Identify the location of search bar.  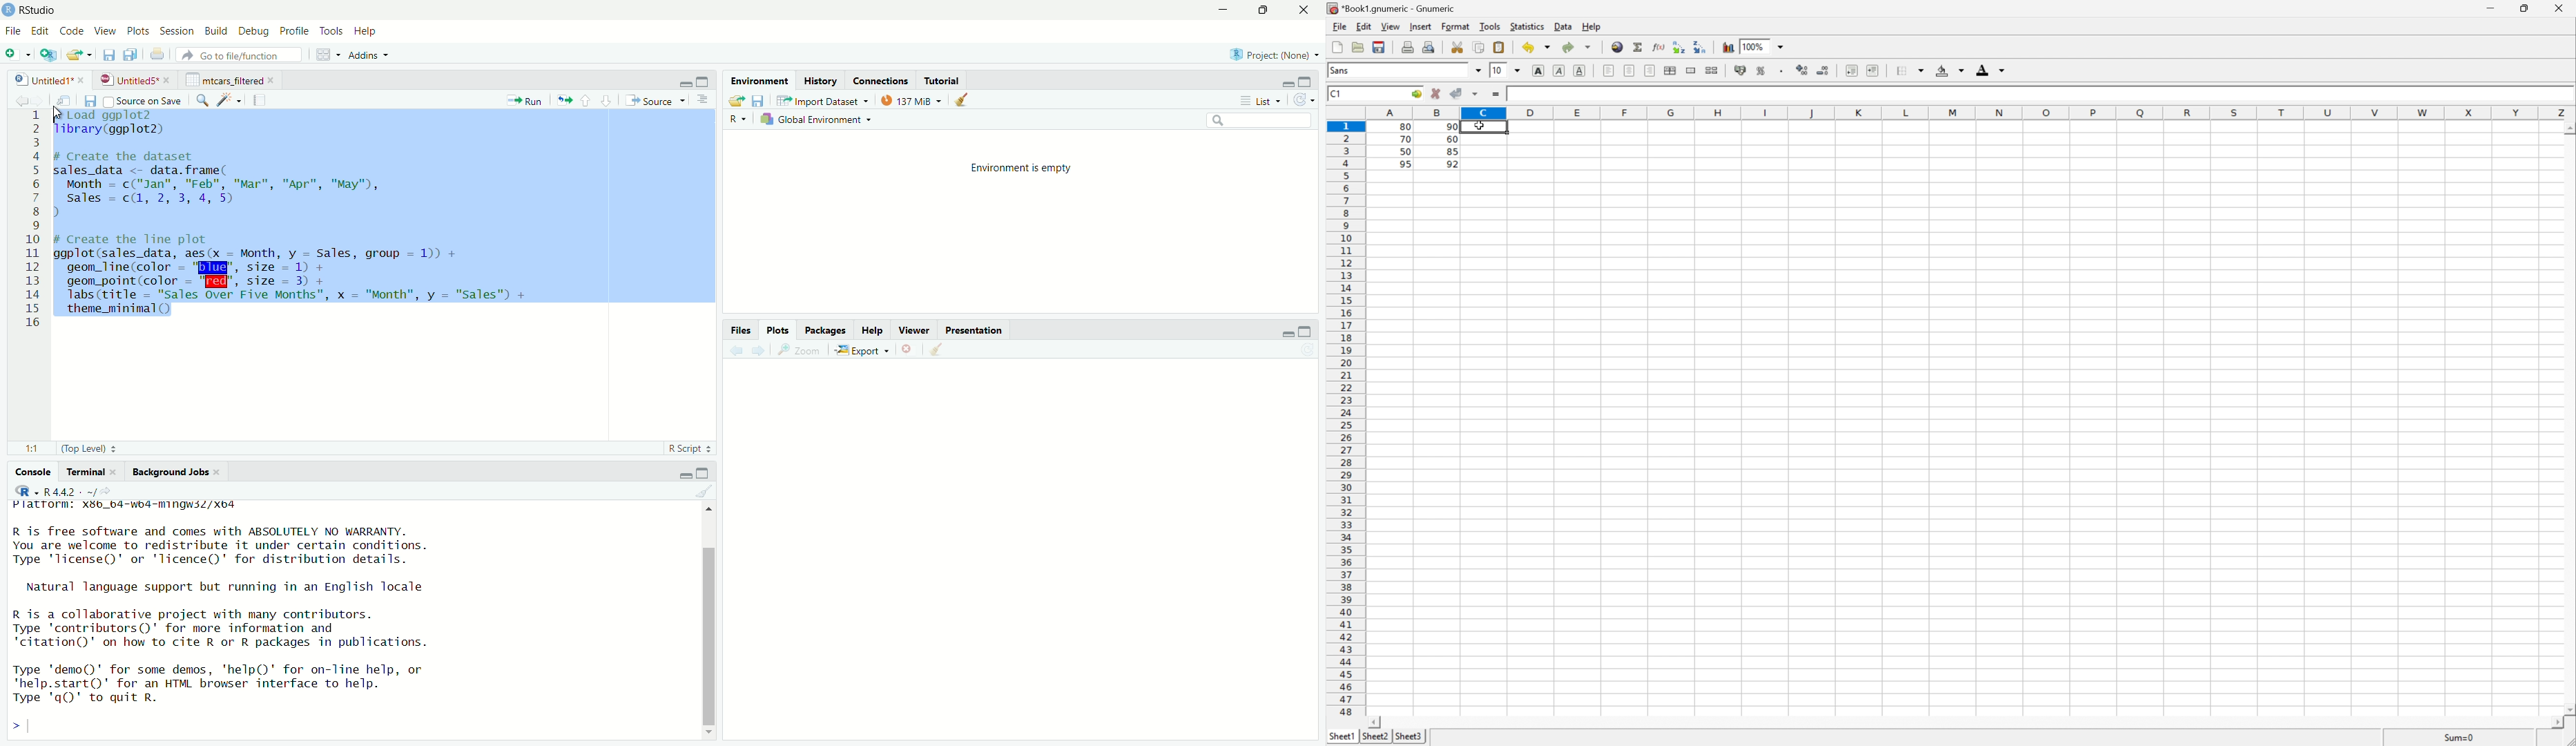
(1259, 119).